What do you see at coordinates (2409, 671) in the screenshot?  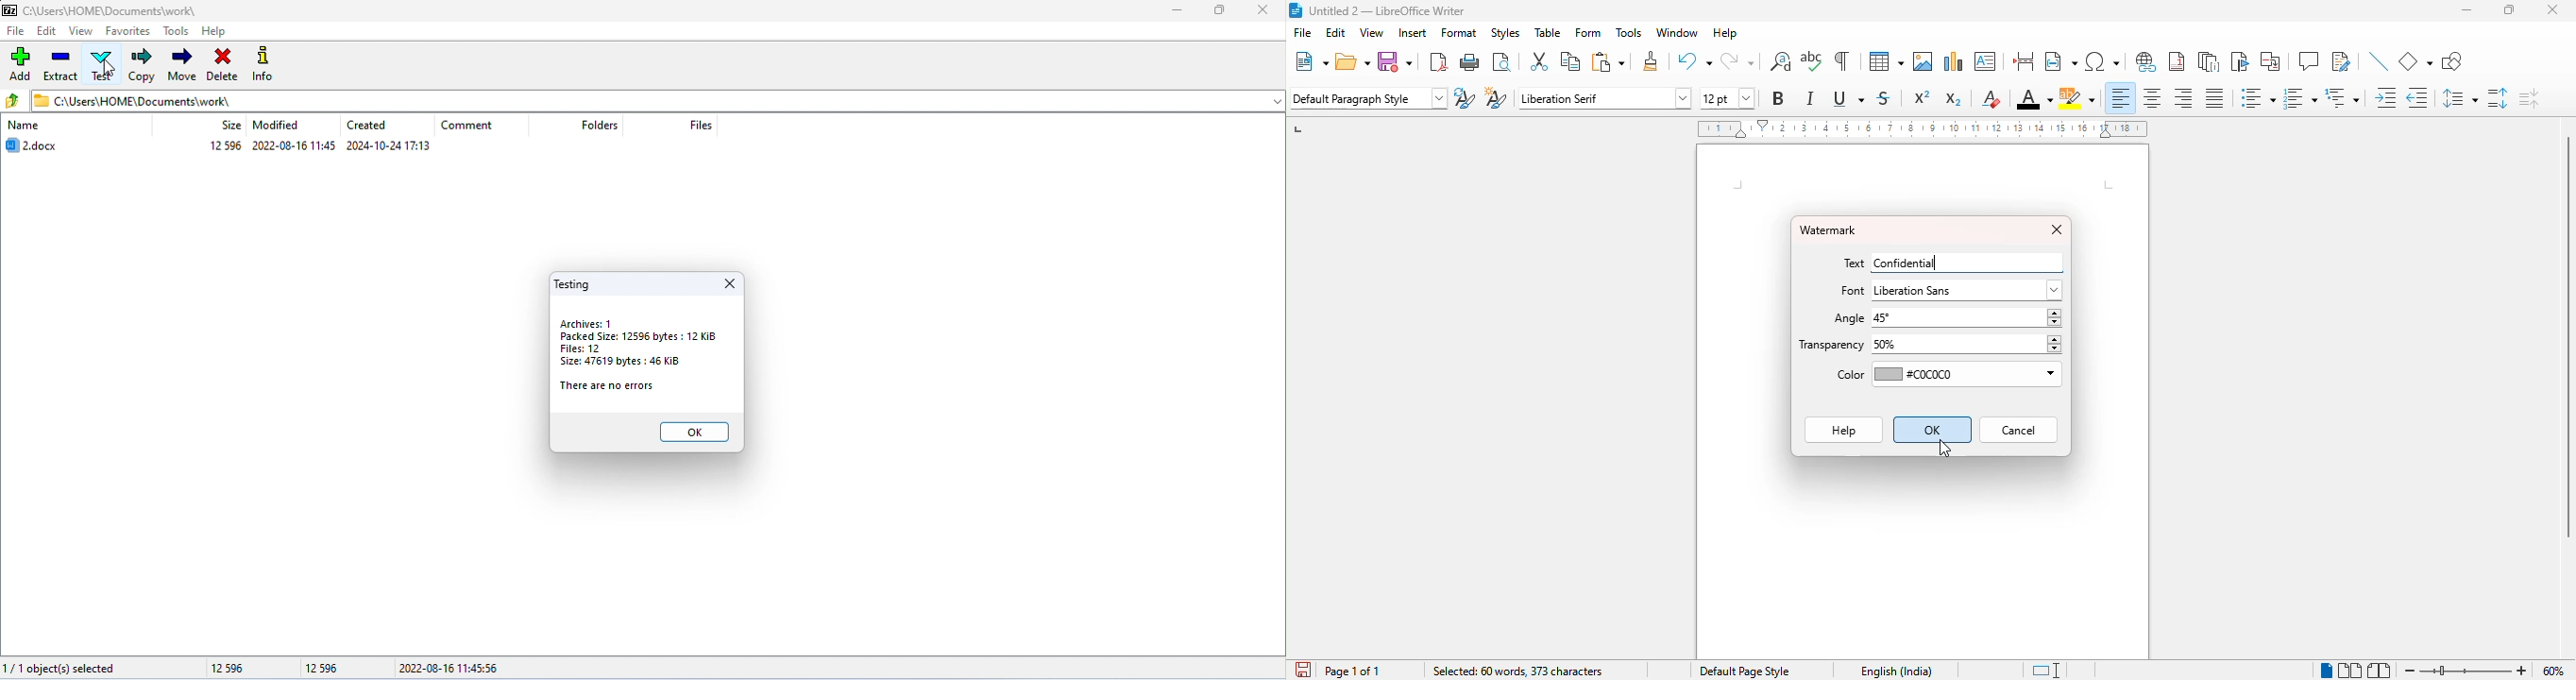 I see `zoom out` at bounding box center [2409, 671].